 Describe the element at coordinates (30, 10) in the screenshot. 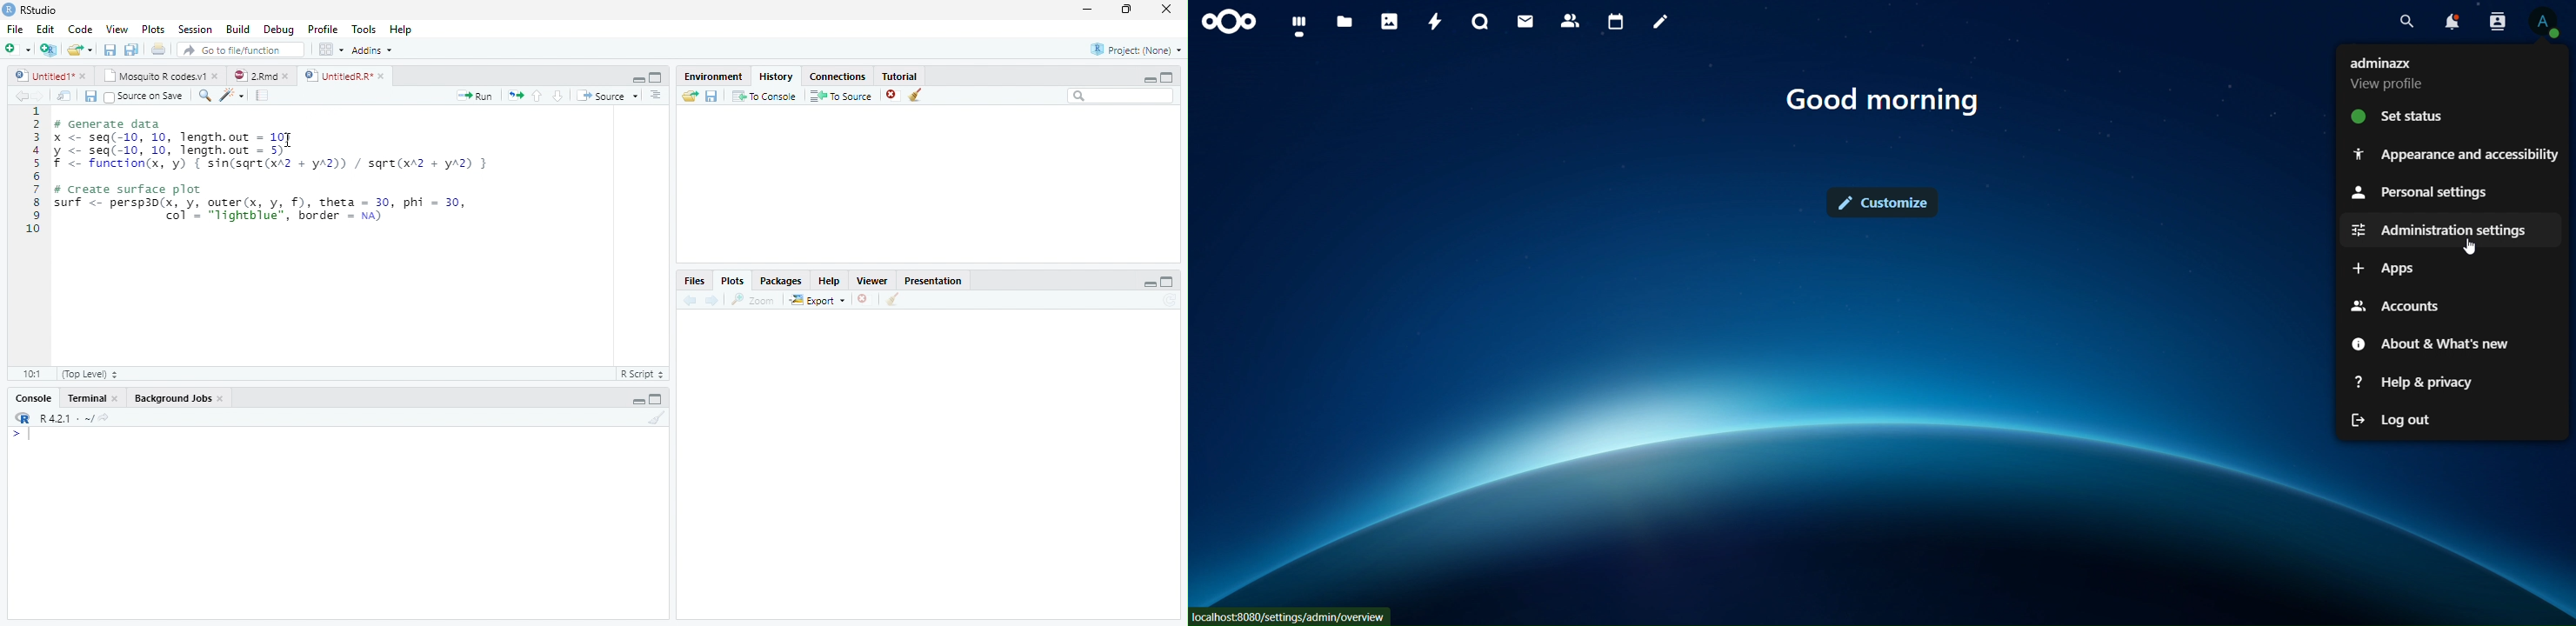

I see `RStudio` at that location.